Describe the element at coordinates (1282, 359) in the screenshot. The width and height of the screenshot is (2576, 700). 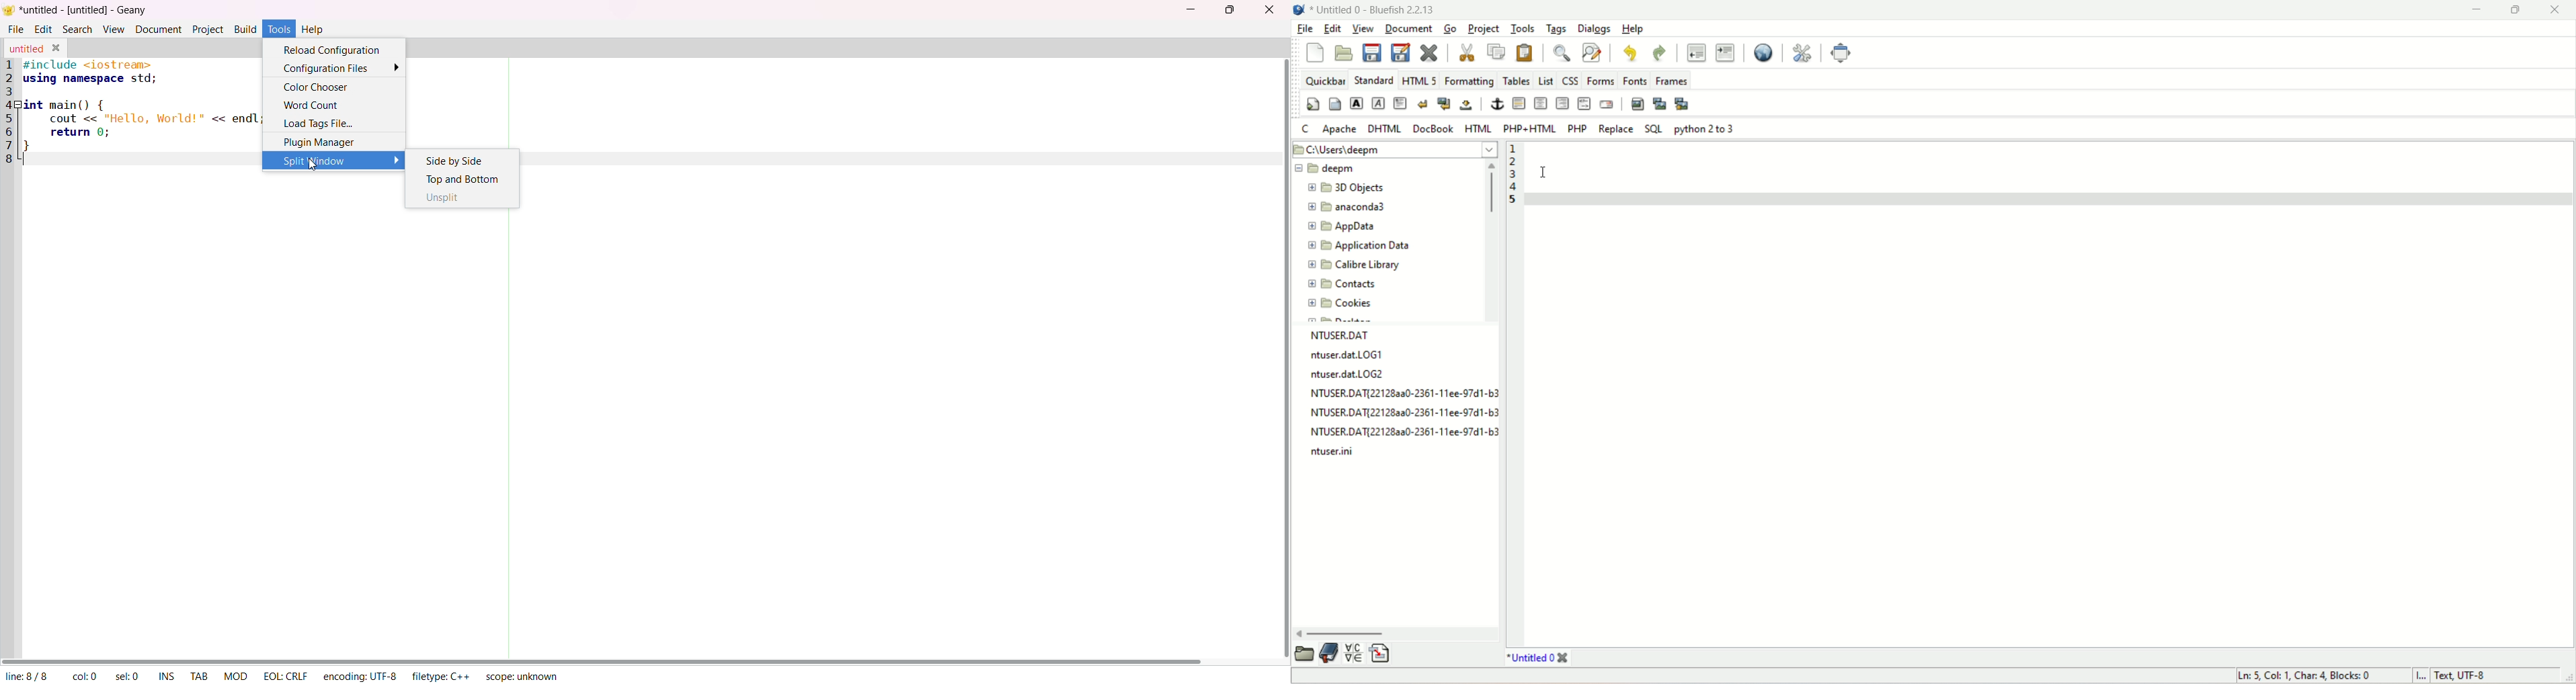
I see `vertical scroll bar` at that location.